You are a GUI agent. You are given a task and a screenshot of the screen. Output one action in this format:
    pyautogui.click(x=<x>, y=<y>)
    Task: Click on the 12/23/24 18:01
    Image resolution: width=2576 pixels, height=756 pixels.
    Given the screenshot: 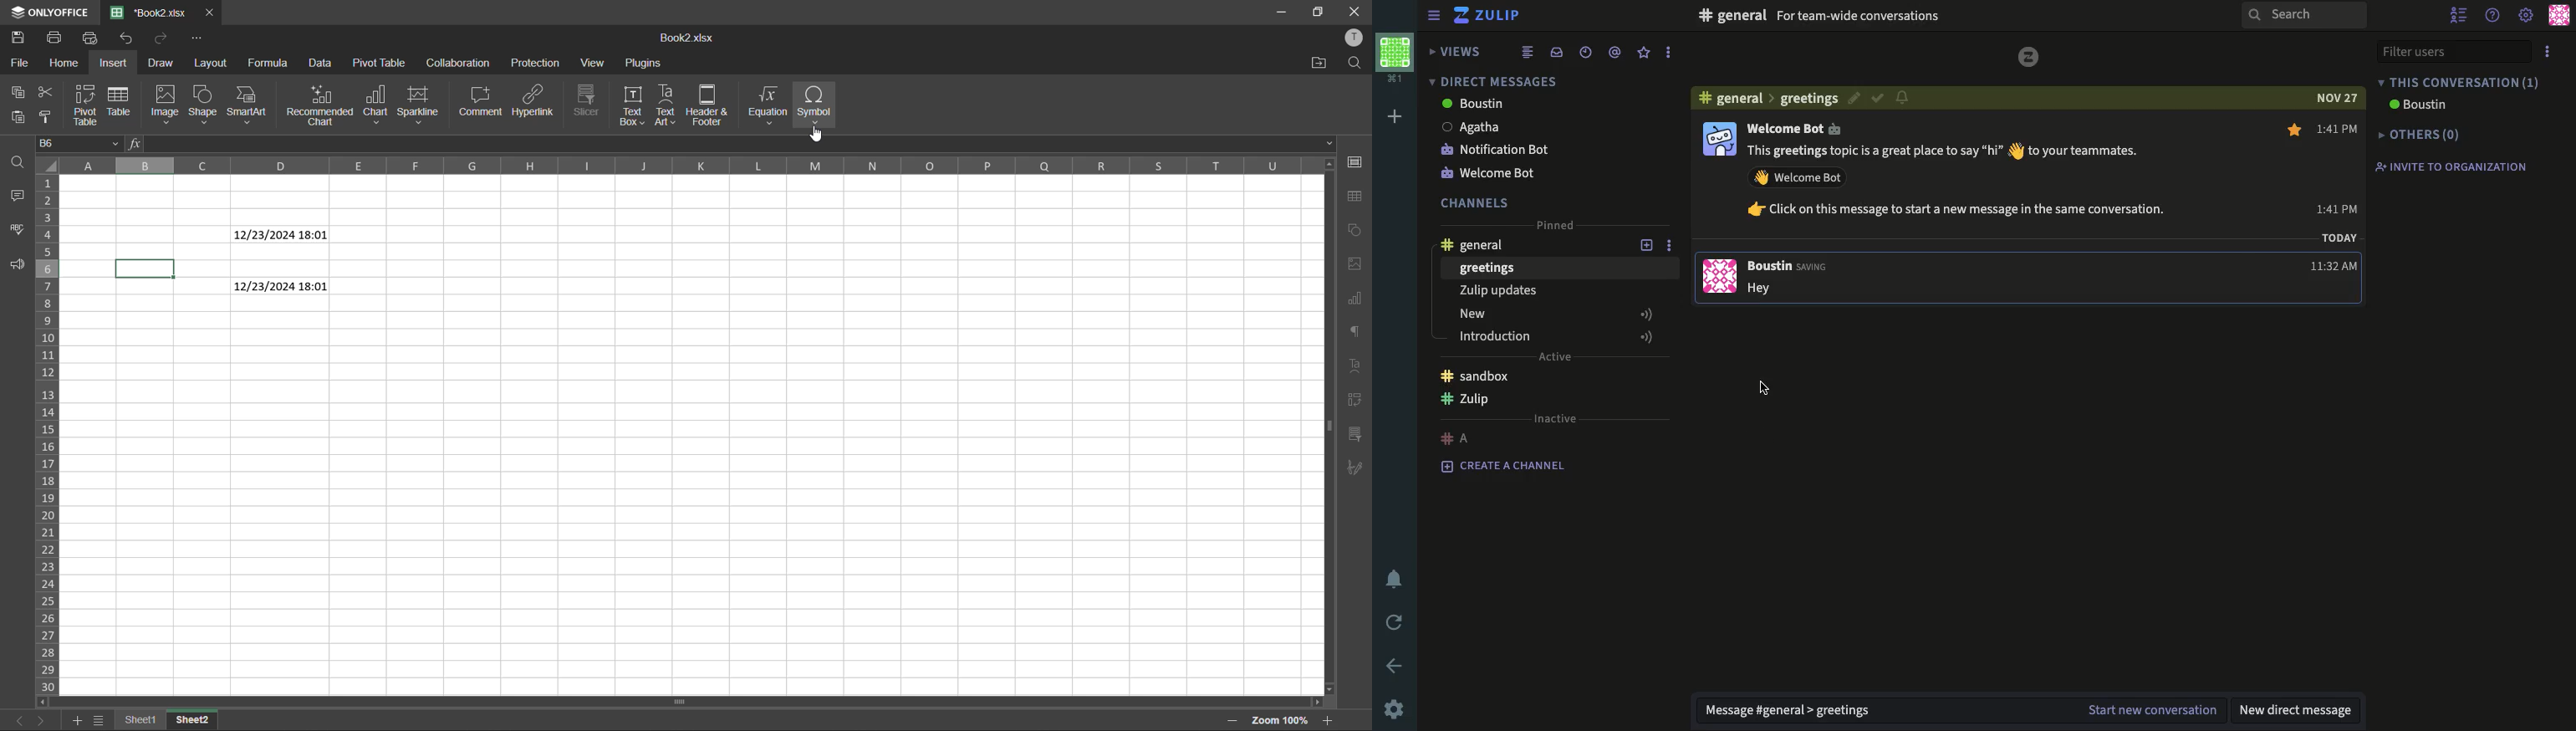 What is the action you would take?
    pyautogui.click(x=282, y=235)
    